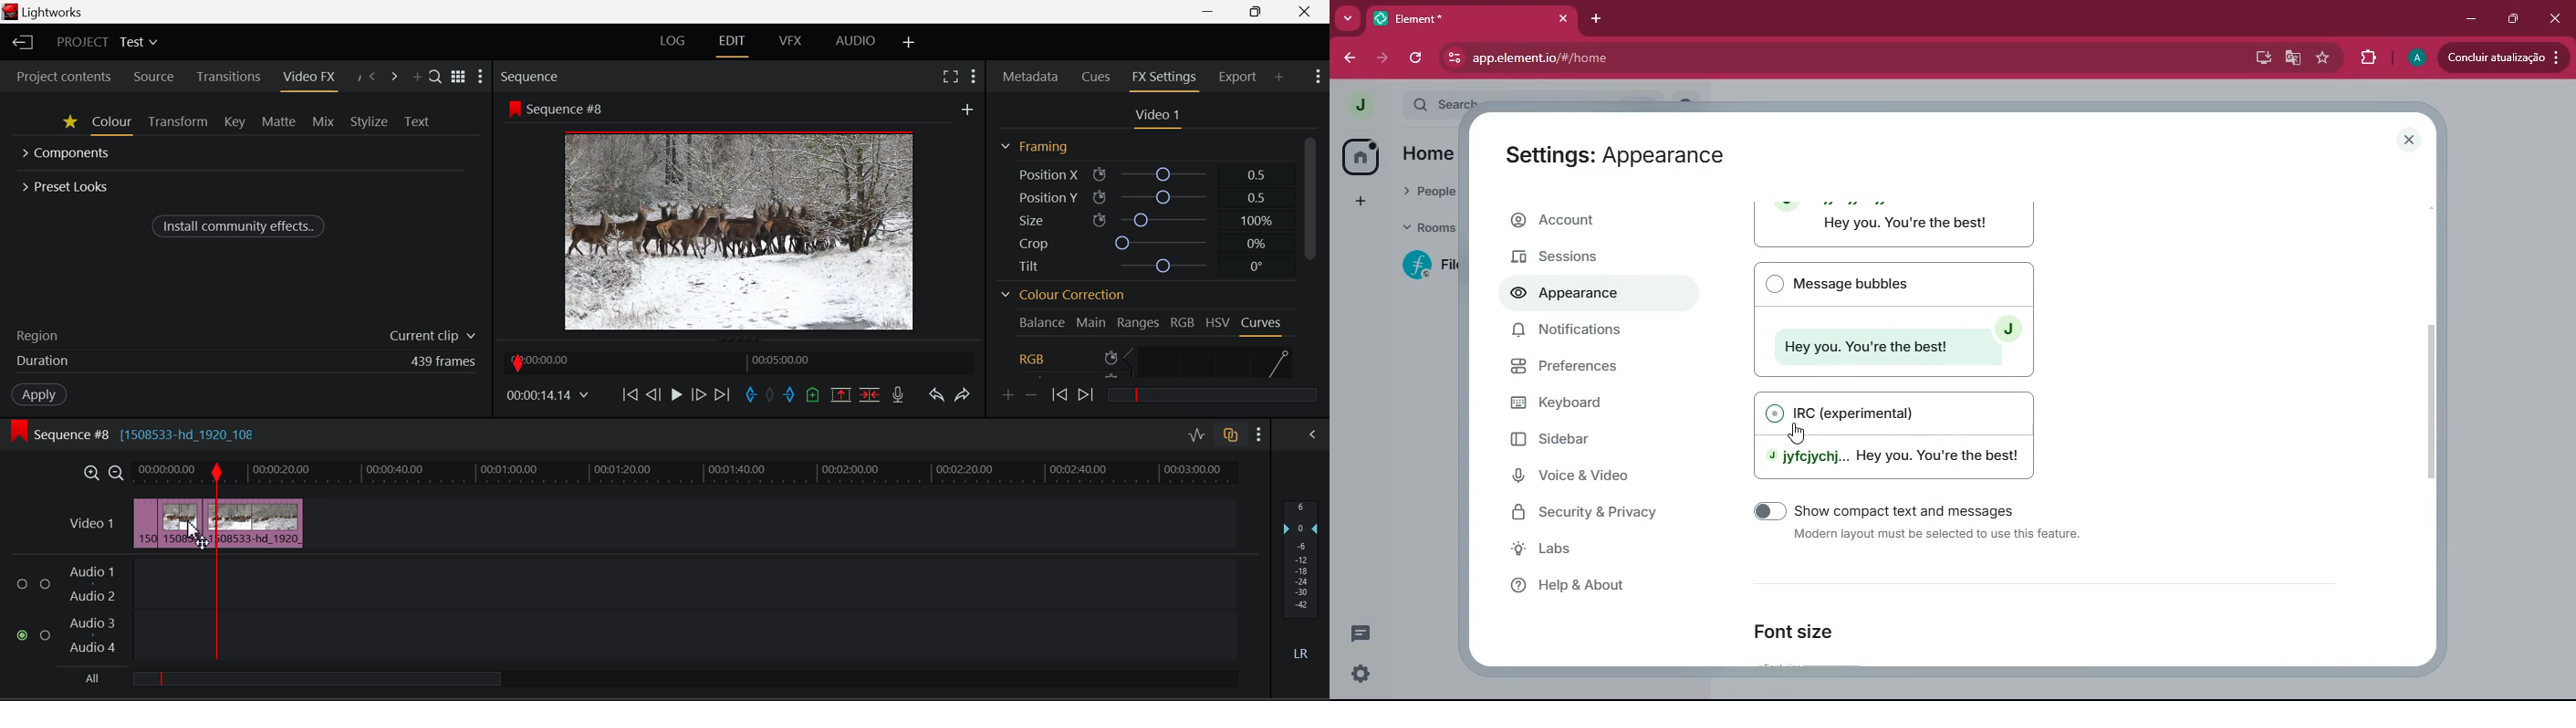  What do you see at coordinates (1143, 196) in the screenshot?
I see `Position Y` at bounding box center [1143, 196].